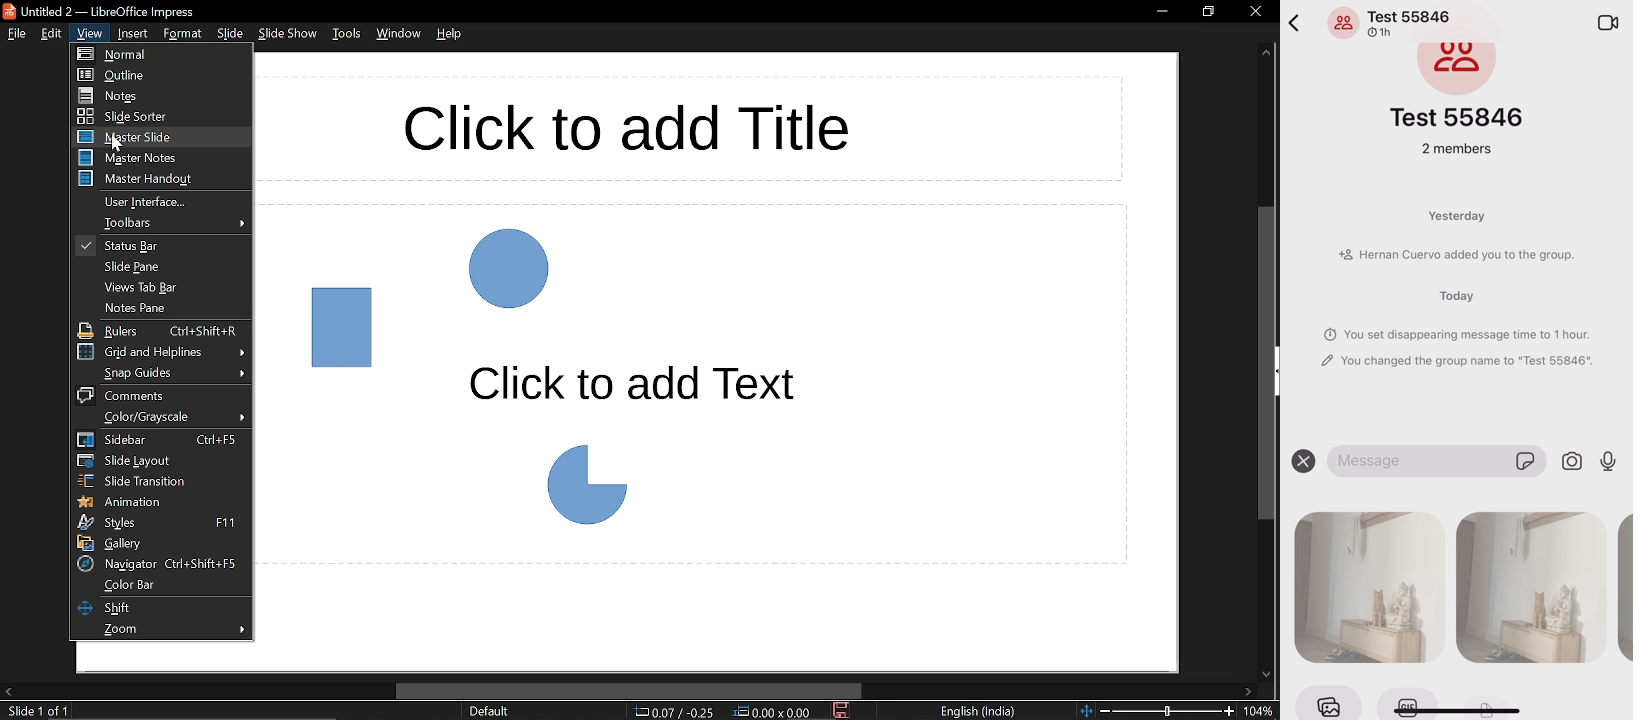 The width and height of the screenshot is (1652, 728). What do you see at coordinates (159, 267) in the screenshot?
I see `Slide pane` at bounding box center [159, 267].